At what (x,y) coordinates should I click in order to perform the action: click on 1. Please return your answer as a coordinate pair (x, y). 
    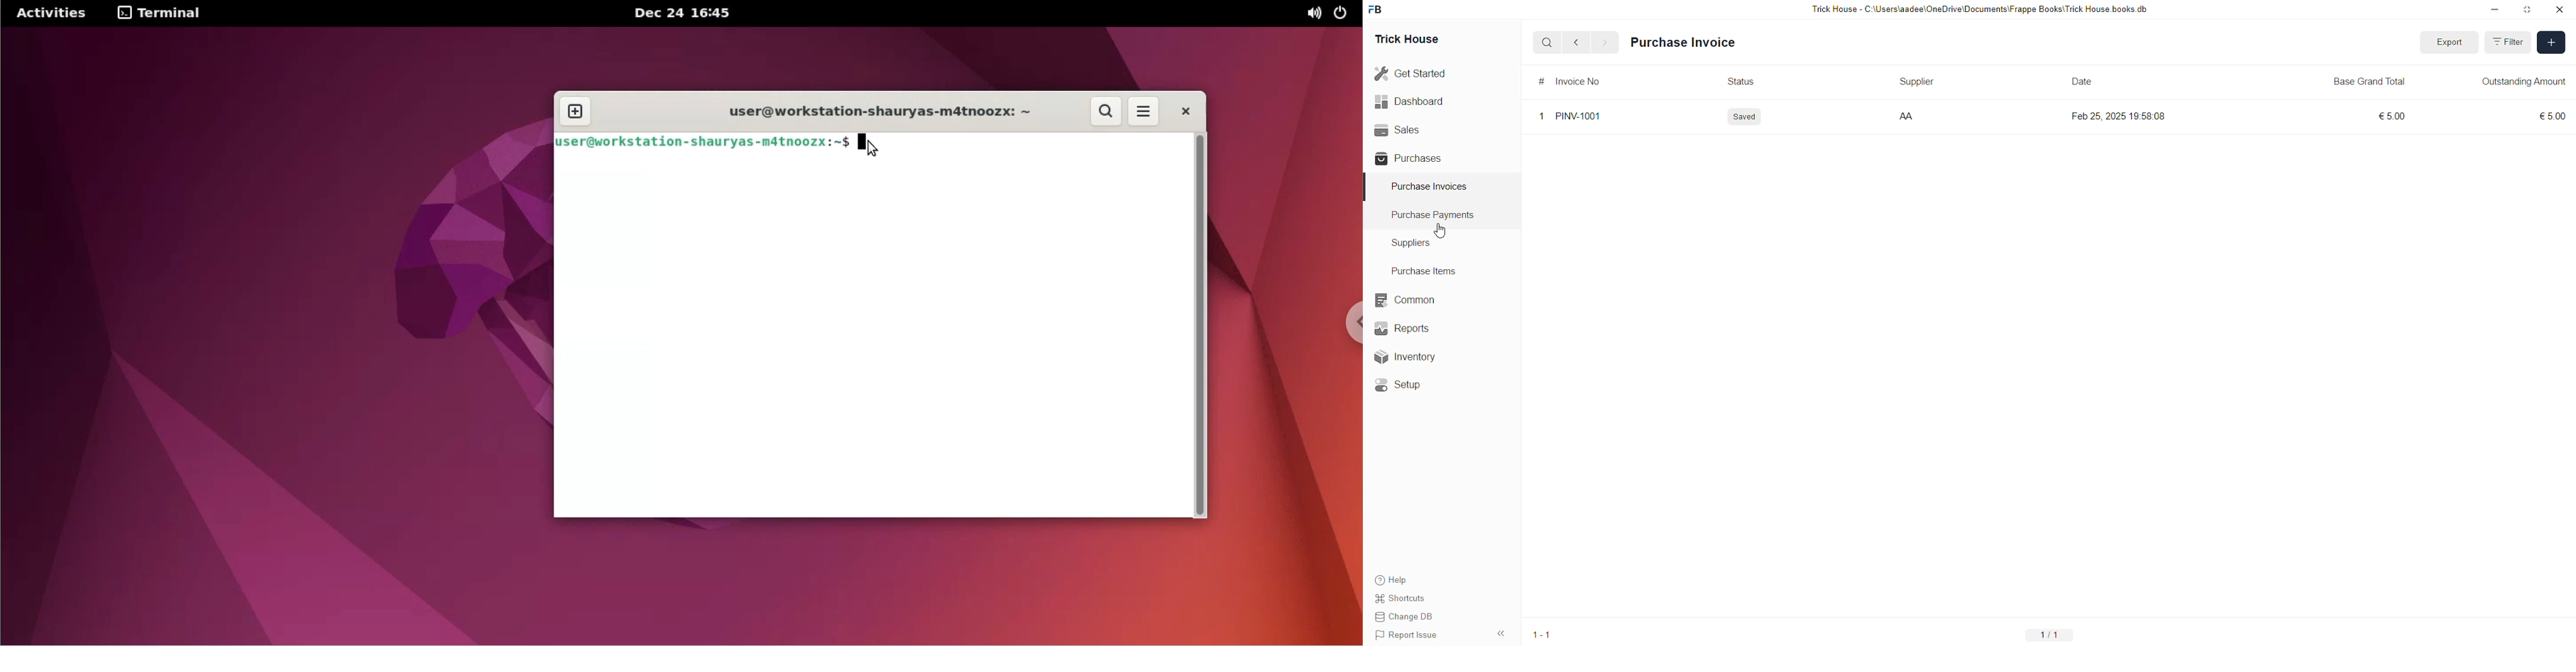
    Looking at the image, I should click on (1542, 116).